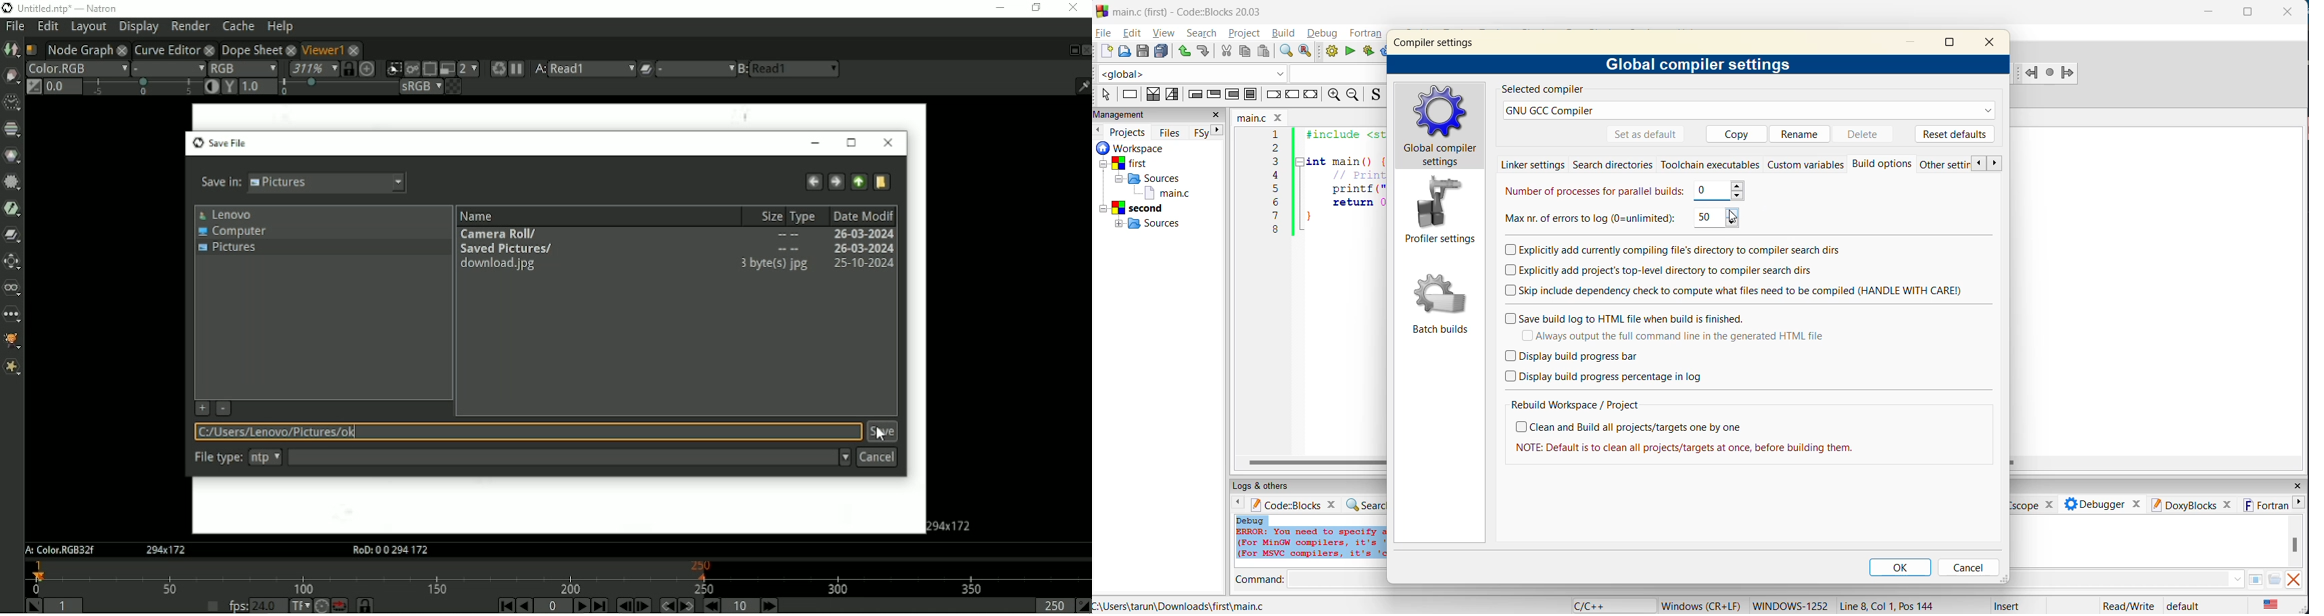  What do you see at coordinates (1865, 134) in the screenshot?
I see `delete` at bounding box center [1865, 134].